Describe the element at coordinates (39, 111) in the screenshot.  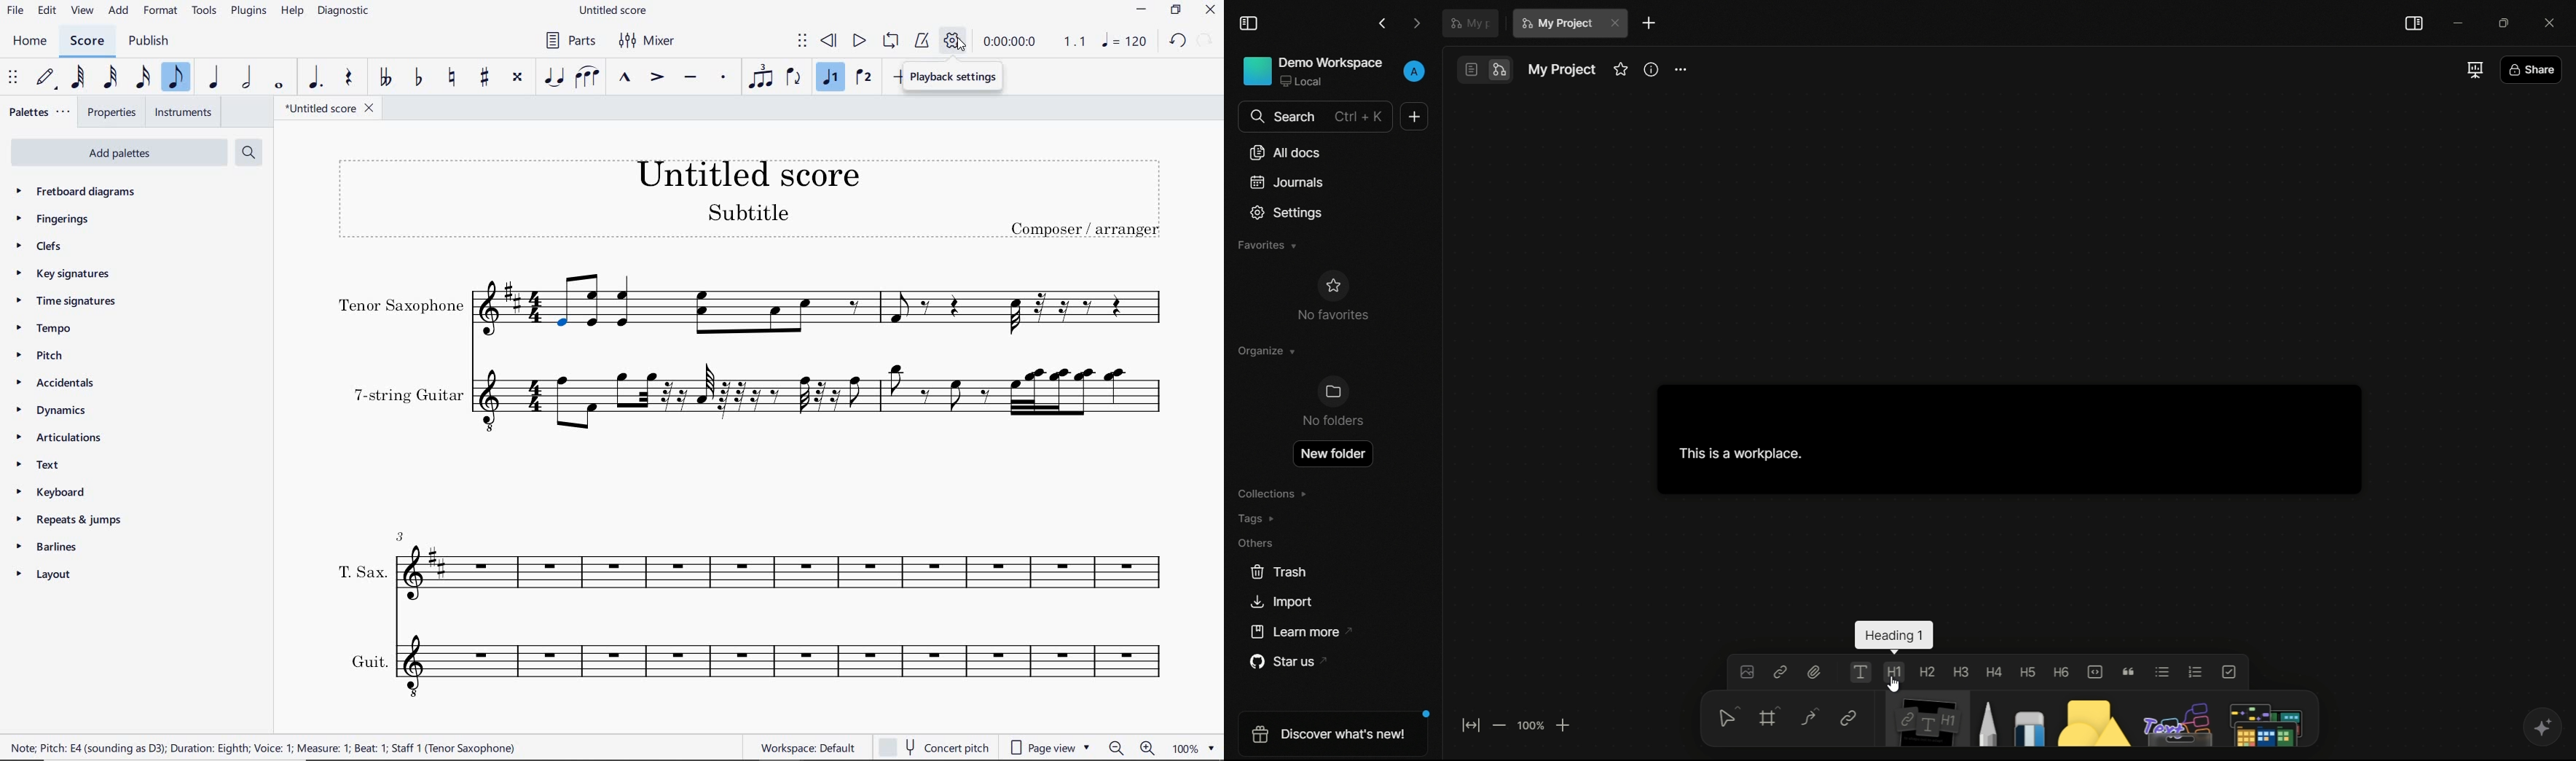
I see `PALETTES` at that location.